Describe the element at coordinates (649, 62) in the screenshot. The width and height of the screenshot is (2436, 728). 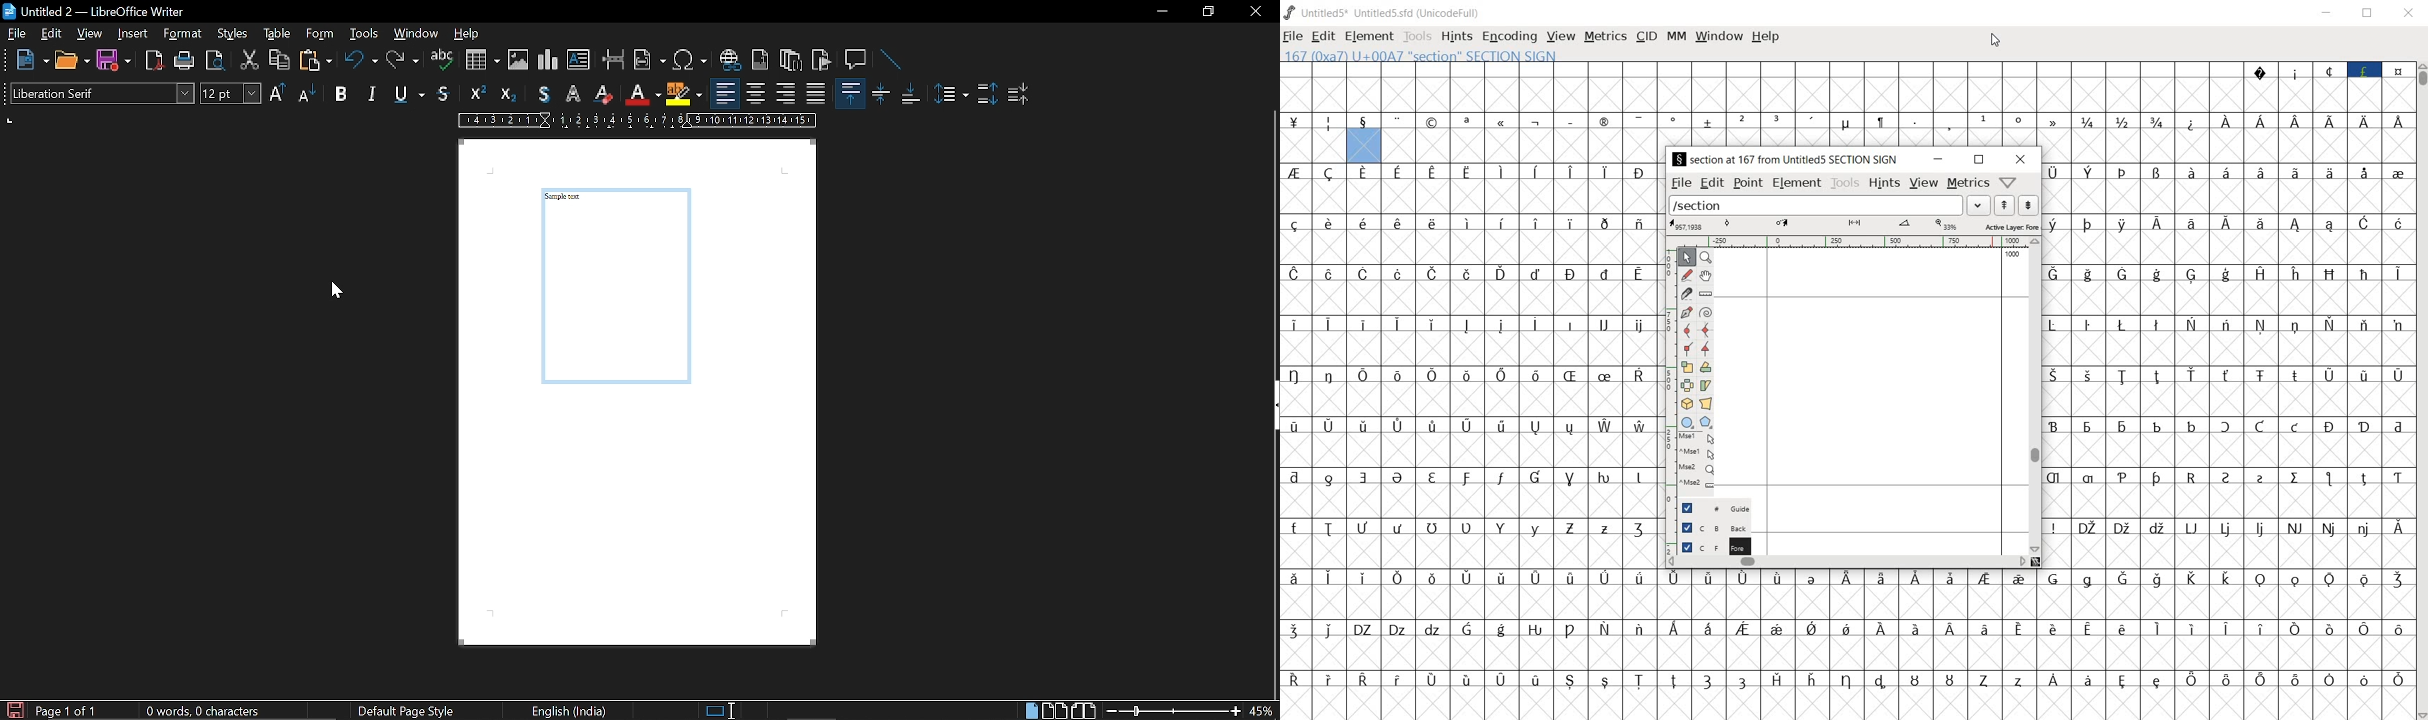
I see `insert field` at that location.